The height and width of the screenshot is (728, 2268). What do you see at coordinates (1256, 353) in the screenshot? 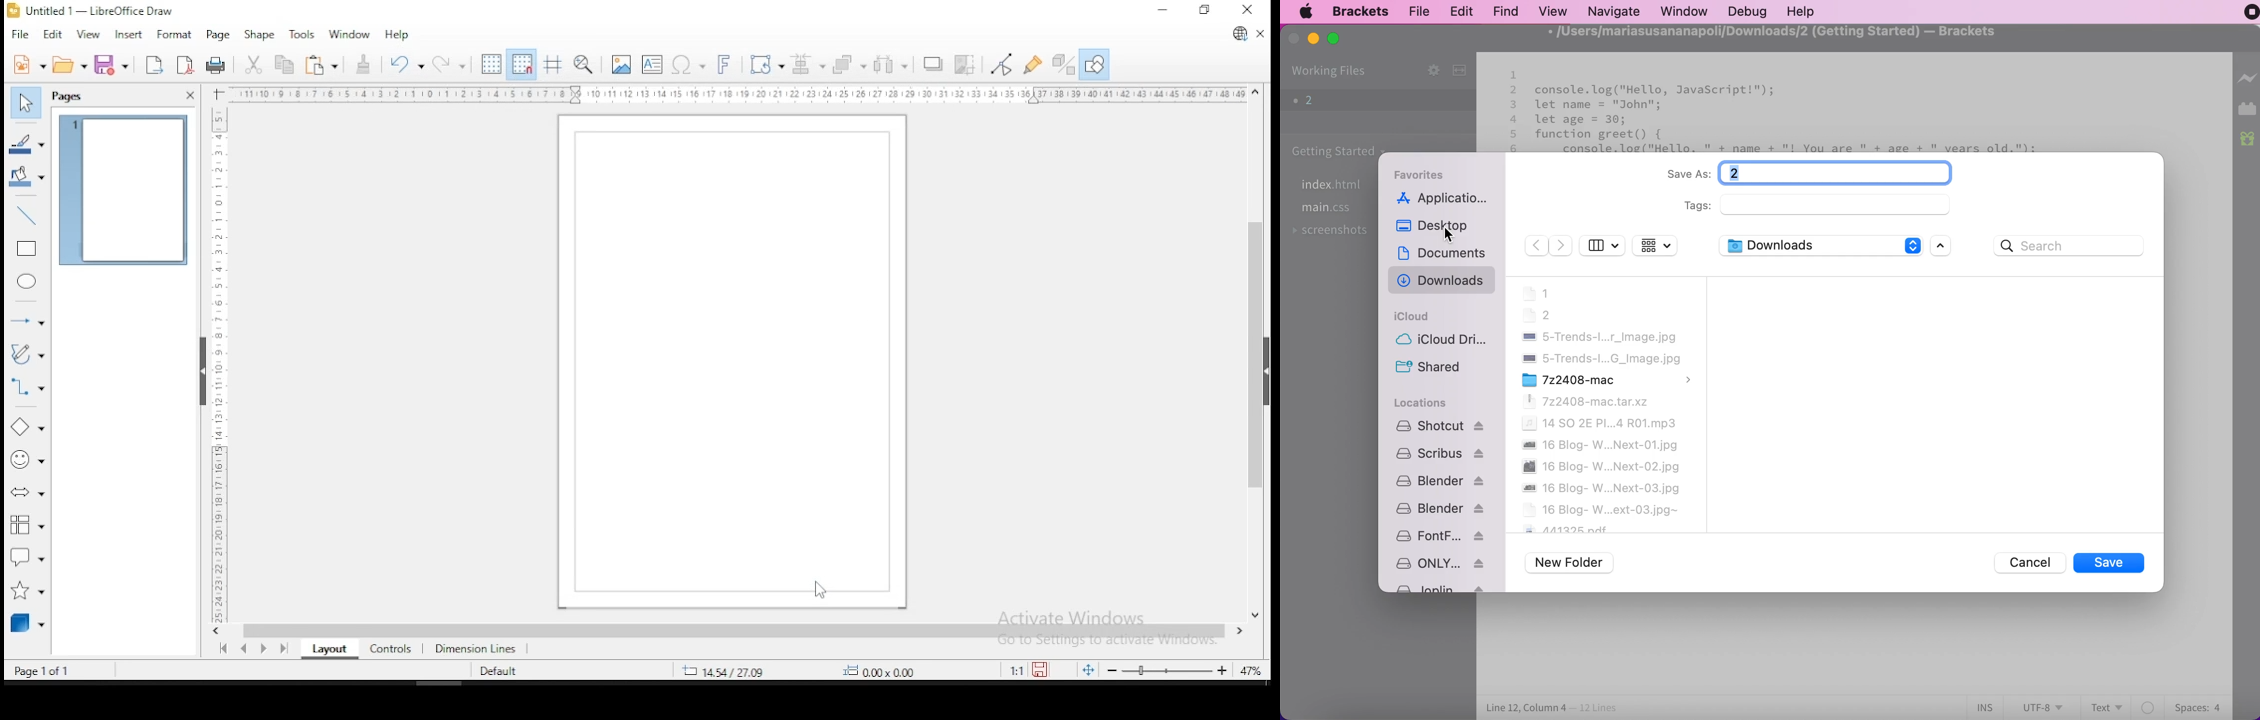
I see `scroll bar` at bounding box center [1256, 353].